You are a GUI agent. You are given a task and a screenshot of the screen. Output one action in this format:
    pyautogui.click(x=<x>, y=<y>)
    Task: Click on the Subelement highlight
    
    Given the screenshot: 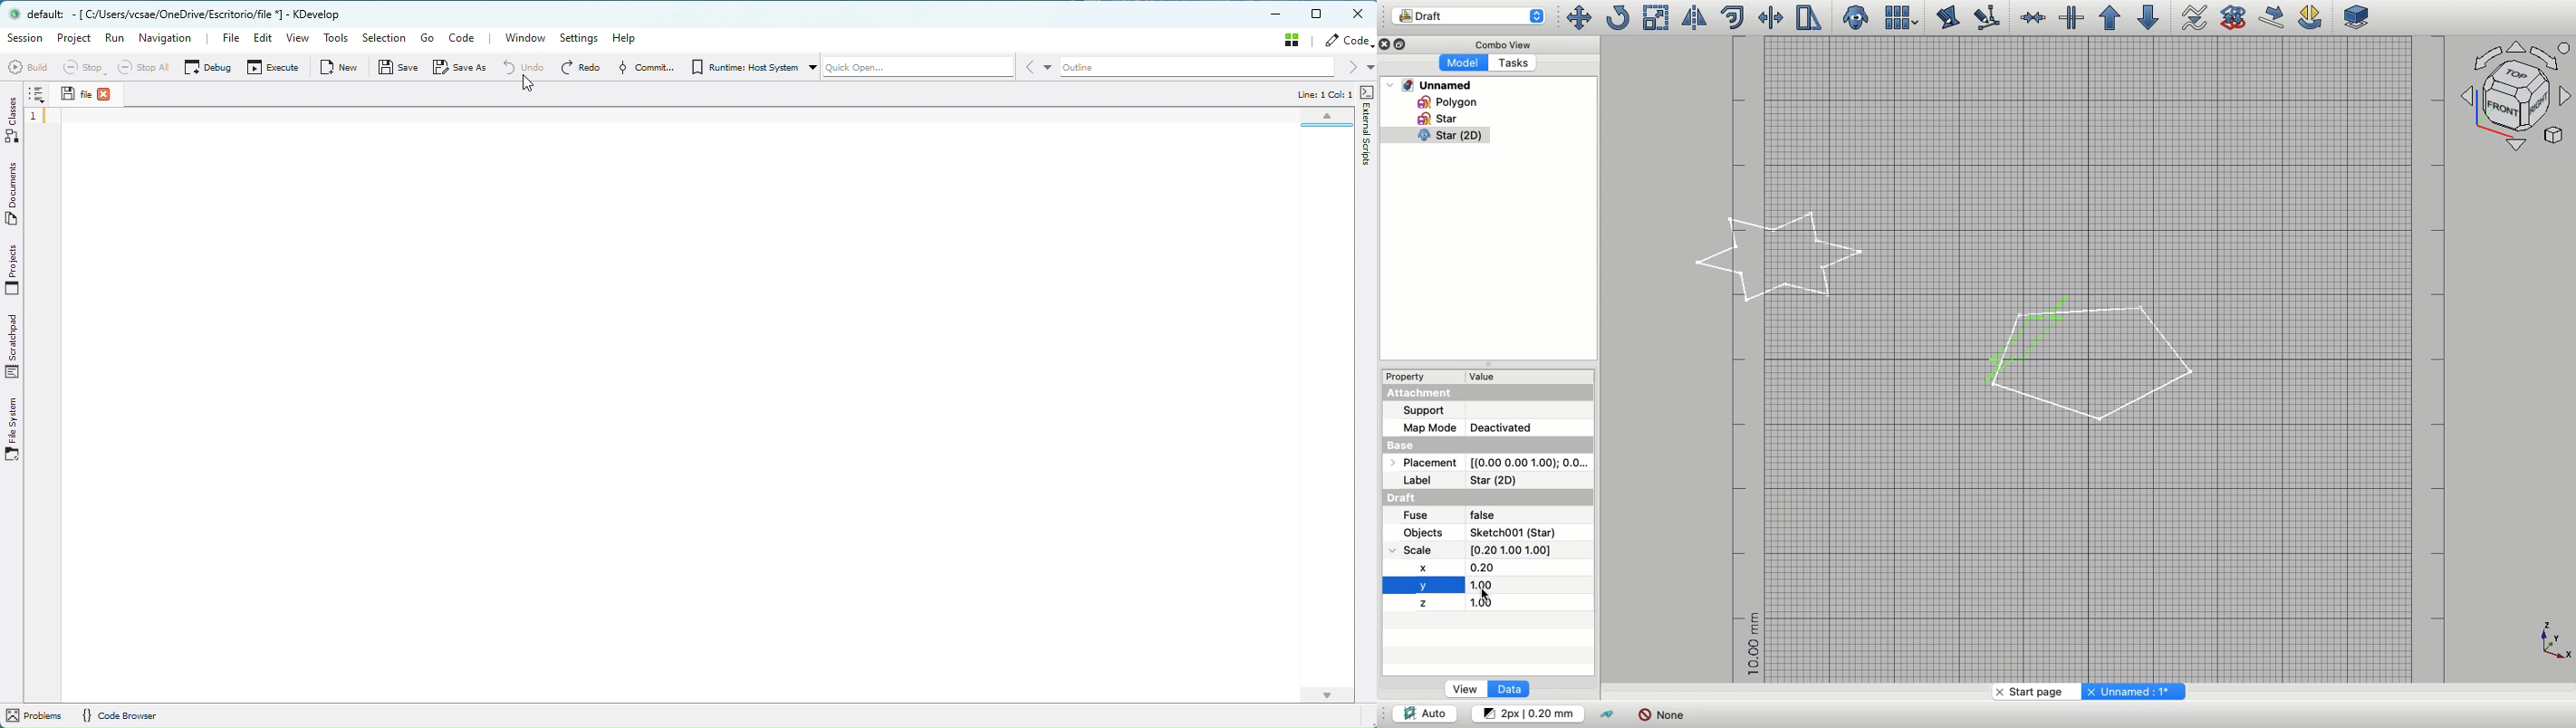 What is the action you would take?
    pyautogui.click(x=1985, y=18)
    